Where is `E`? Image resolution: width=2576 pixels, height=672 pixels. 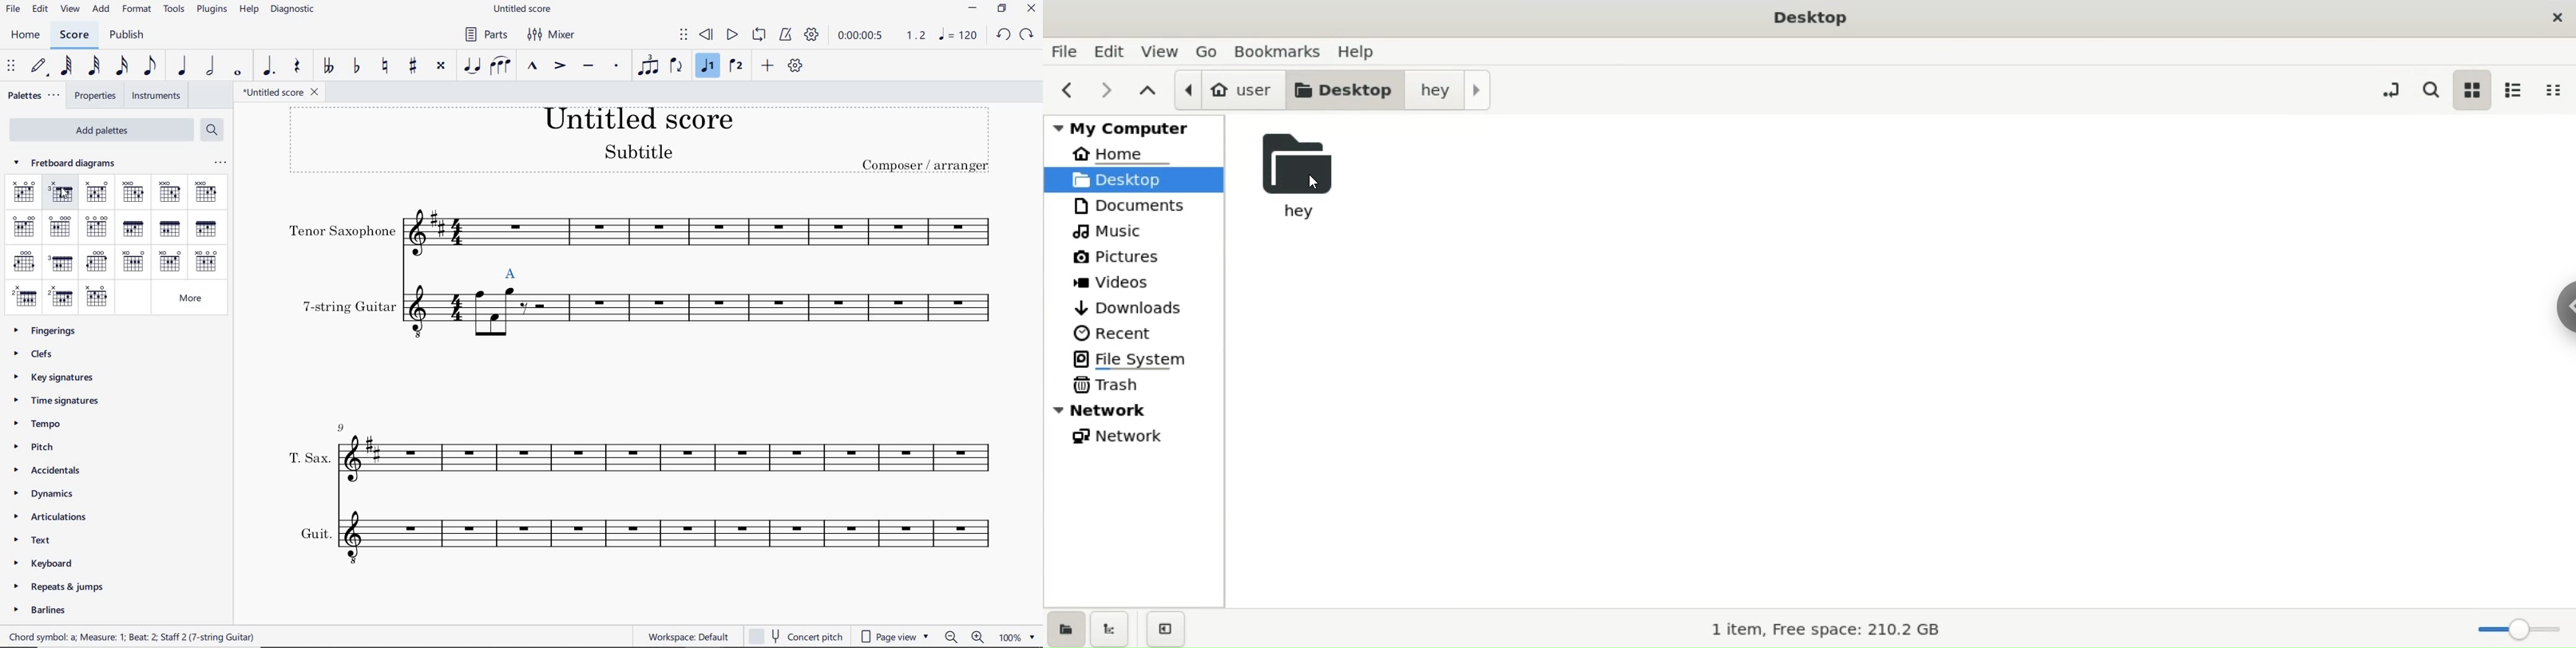
E is located at coordinates (25, 225).